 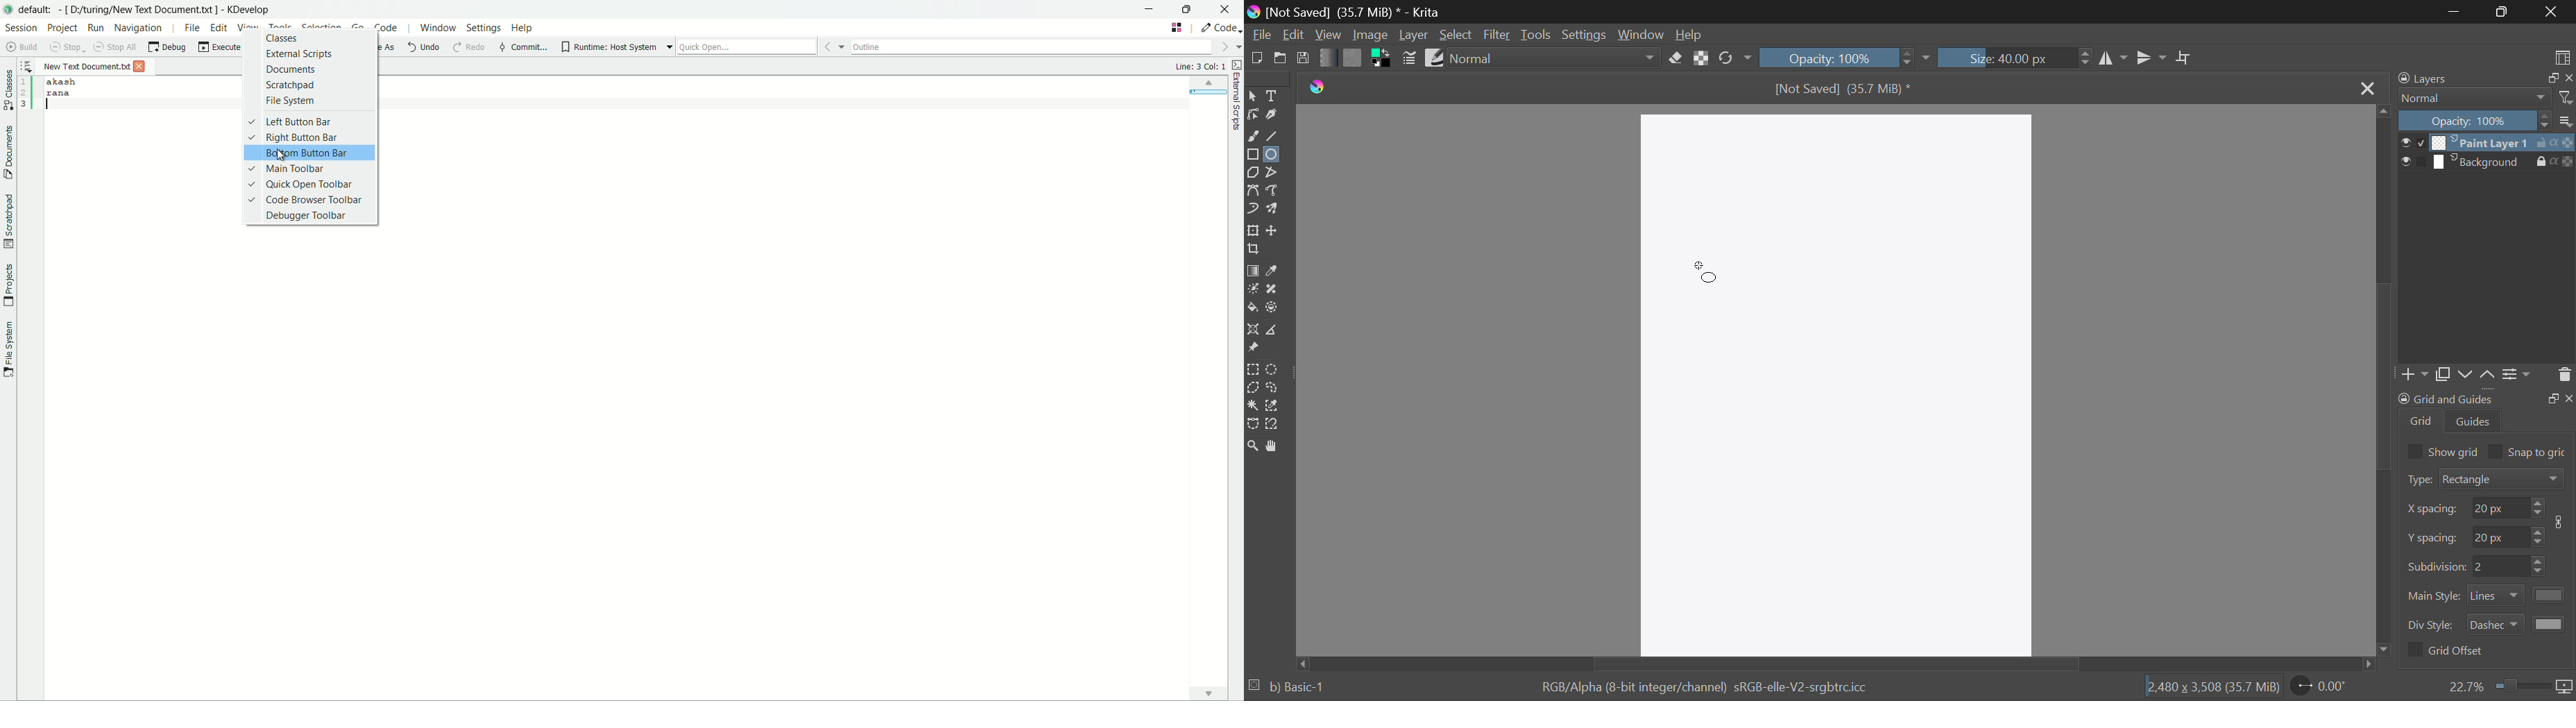 I want to click on Colorize Mask Tool, so click(x=1253, y=289).